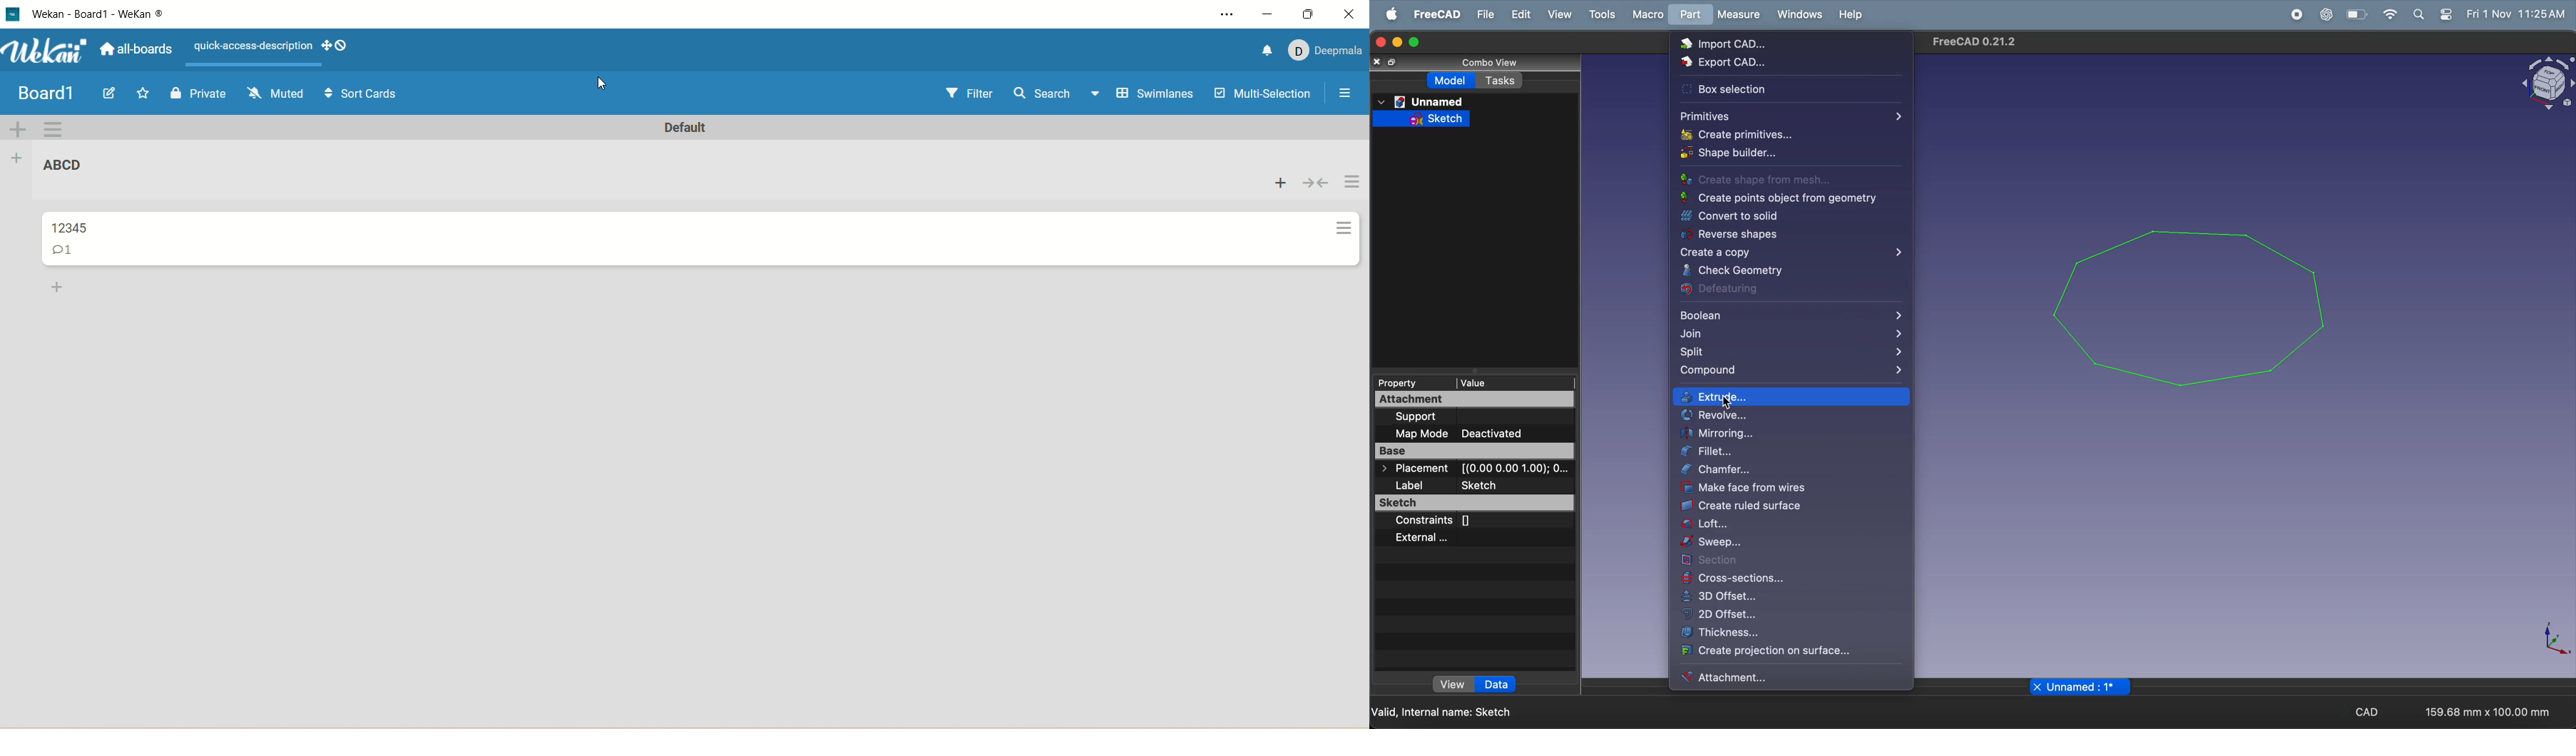 The image size is (2576, 756). I want to click on tools, so click(1600, 14).